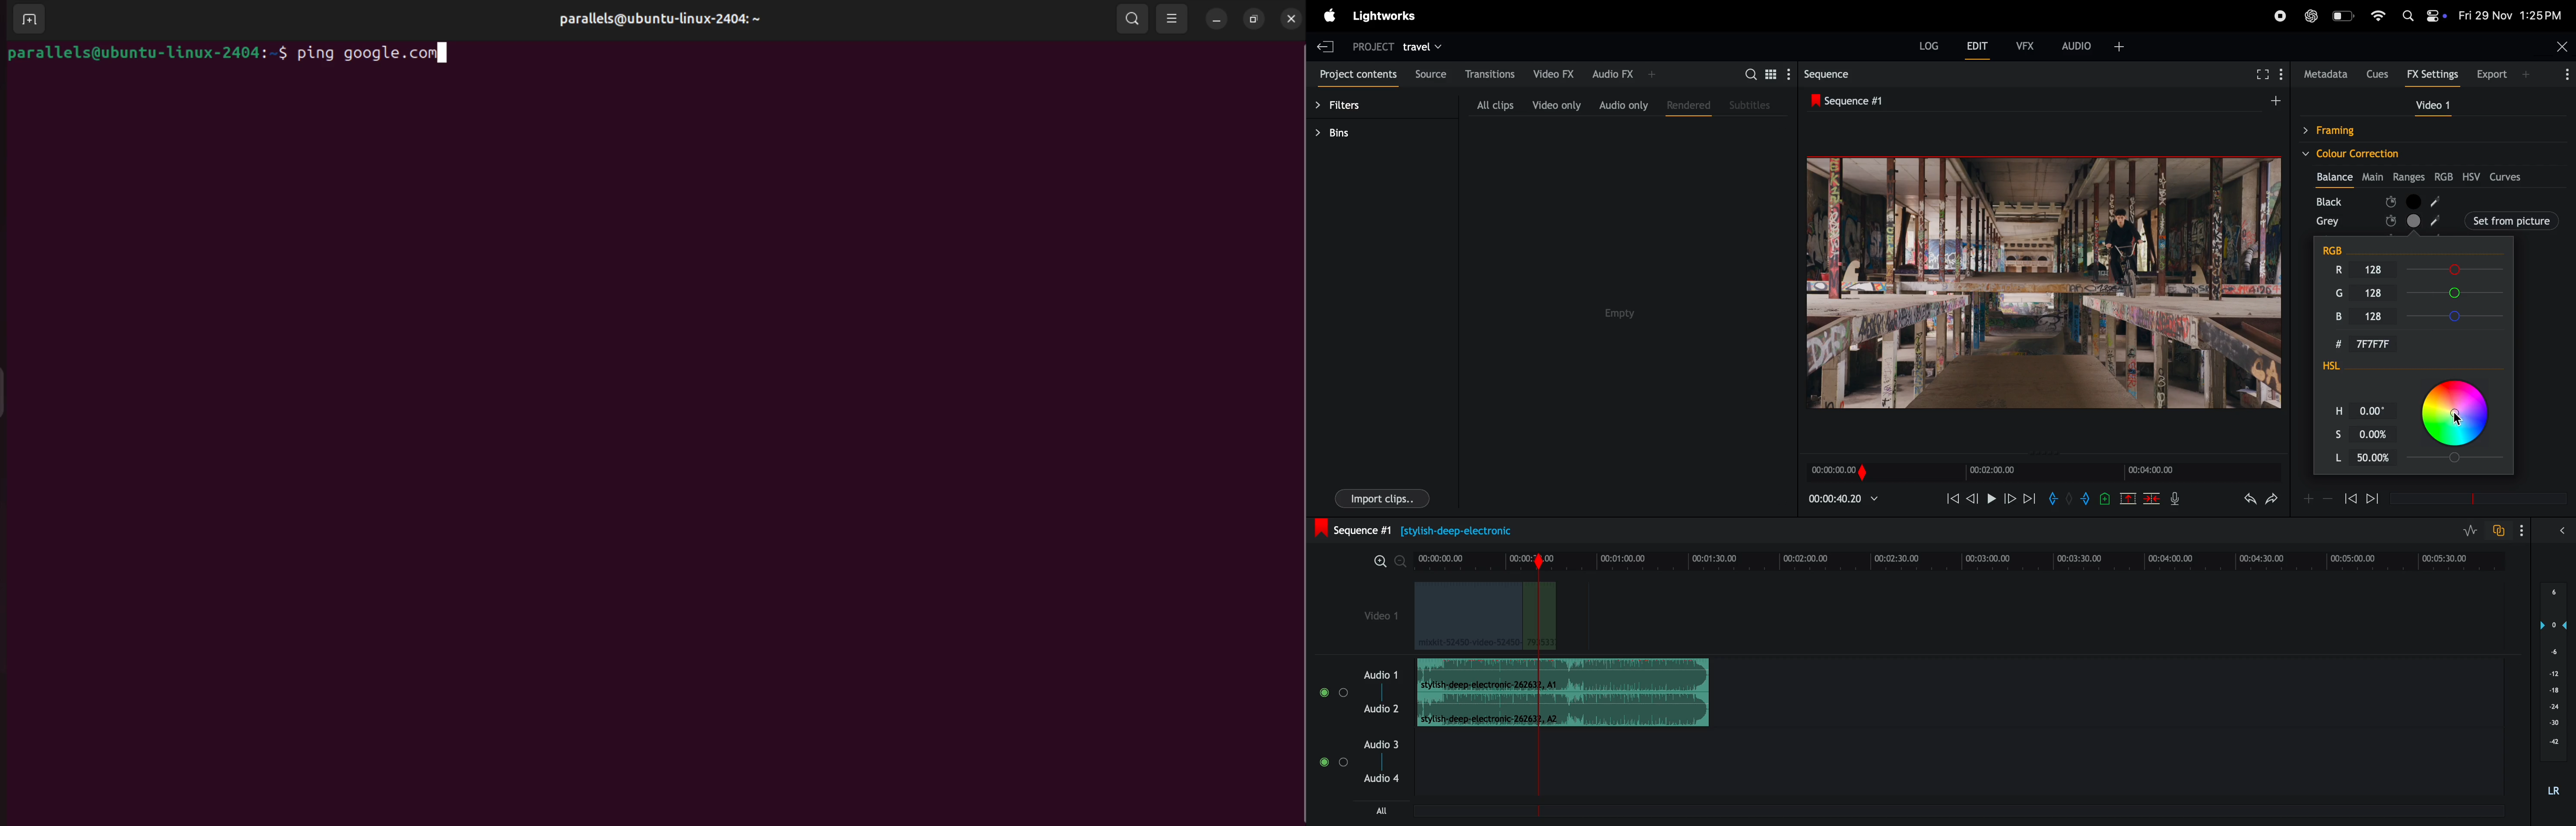 This screenshot has height=840, width=2576. What do you see at coordinates (2457, 270) in the screenshot?
I see `R slider` at bounding box center [2457, 270].